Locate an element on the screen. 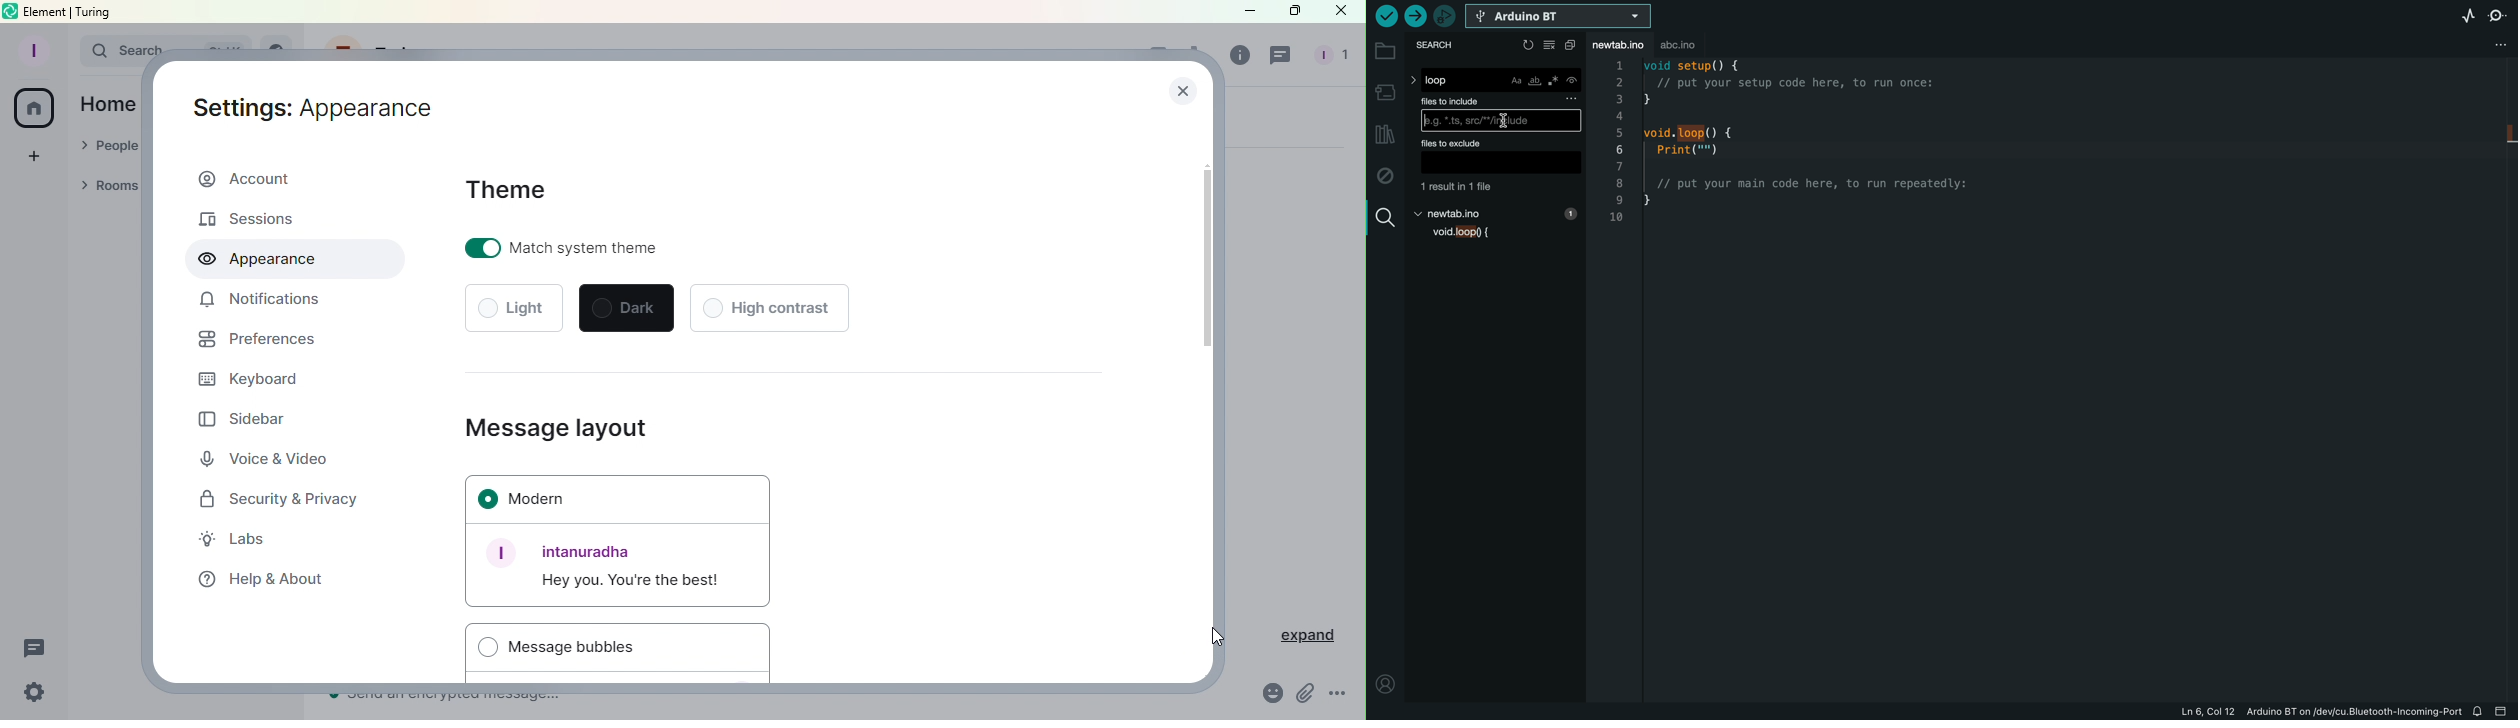 The height and width of the screenshot is (728, 2520). Settings: Appearance is located at coordinates (314, 104).